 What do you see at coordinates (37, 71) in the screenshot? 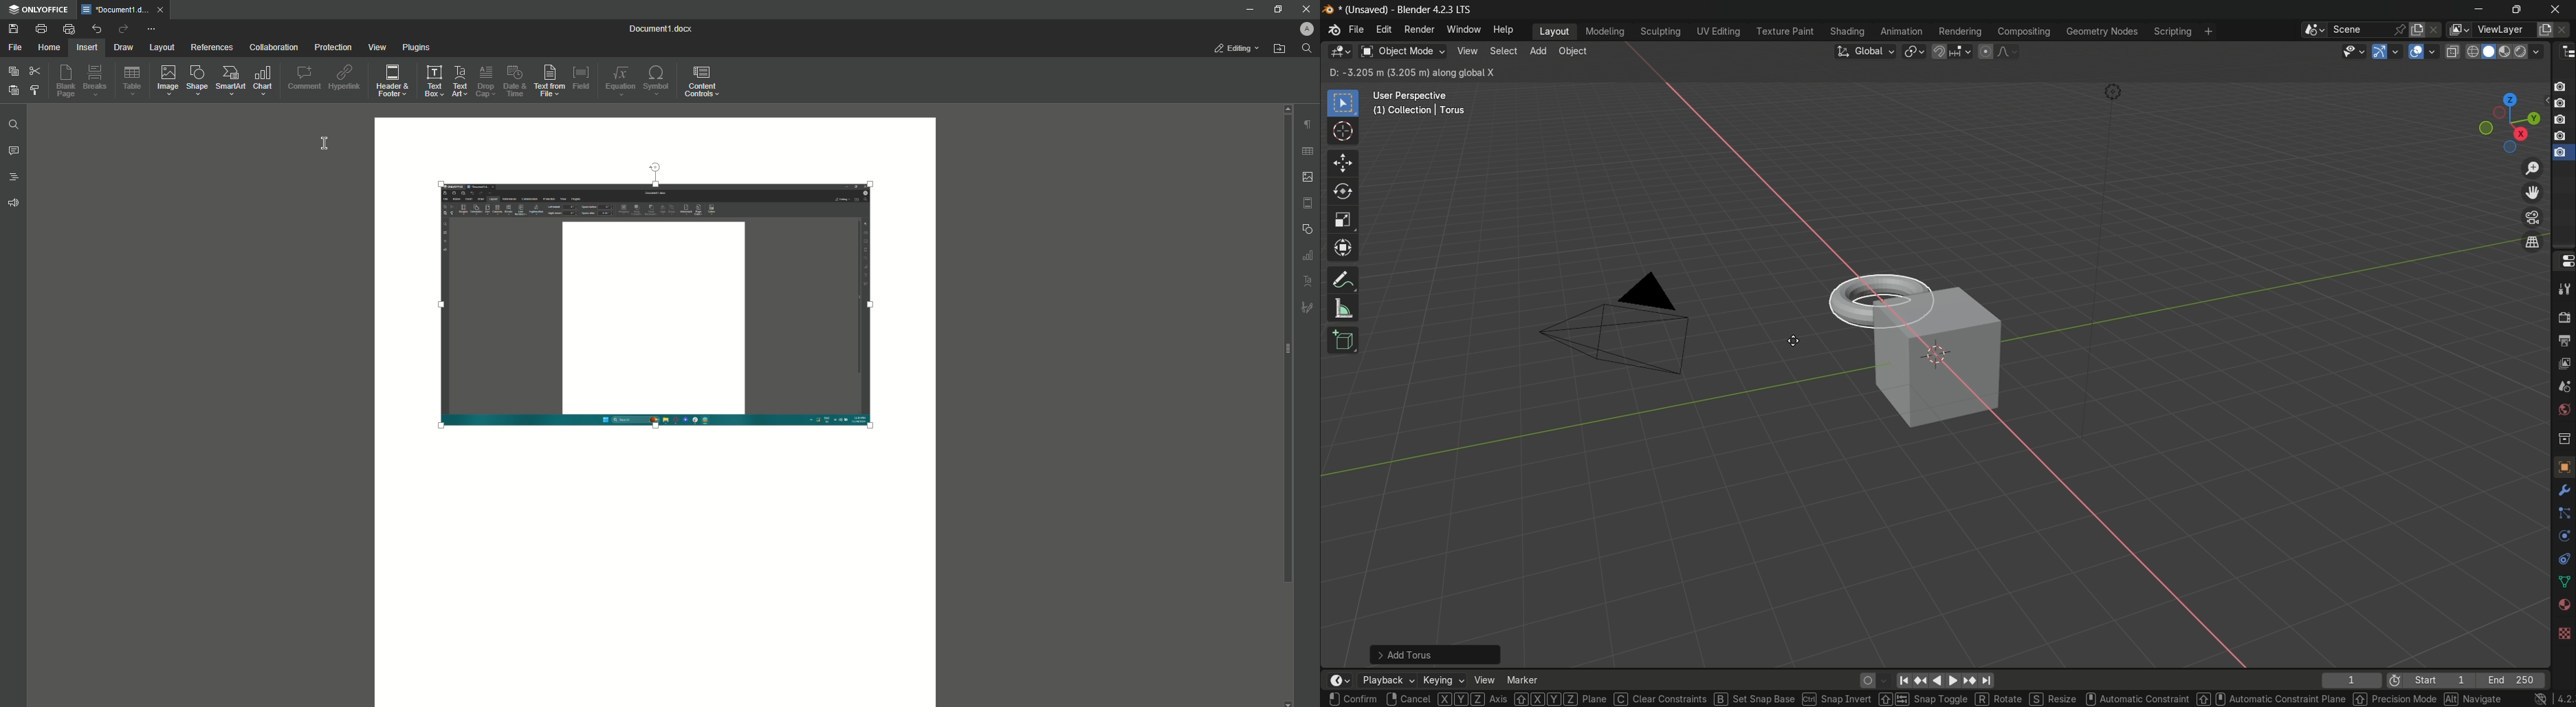
I see `Cut` at bounding box center [37, 71].